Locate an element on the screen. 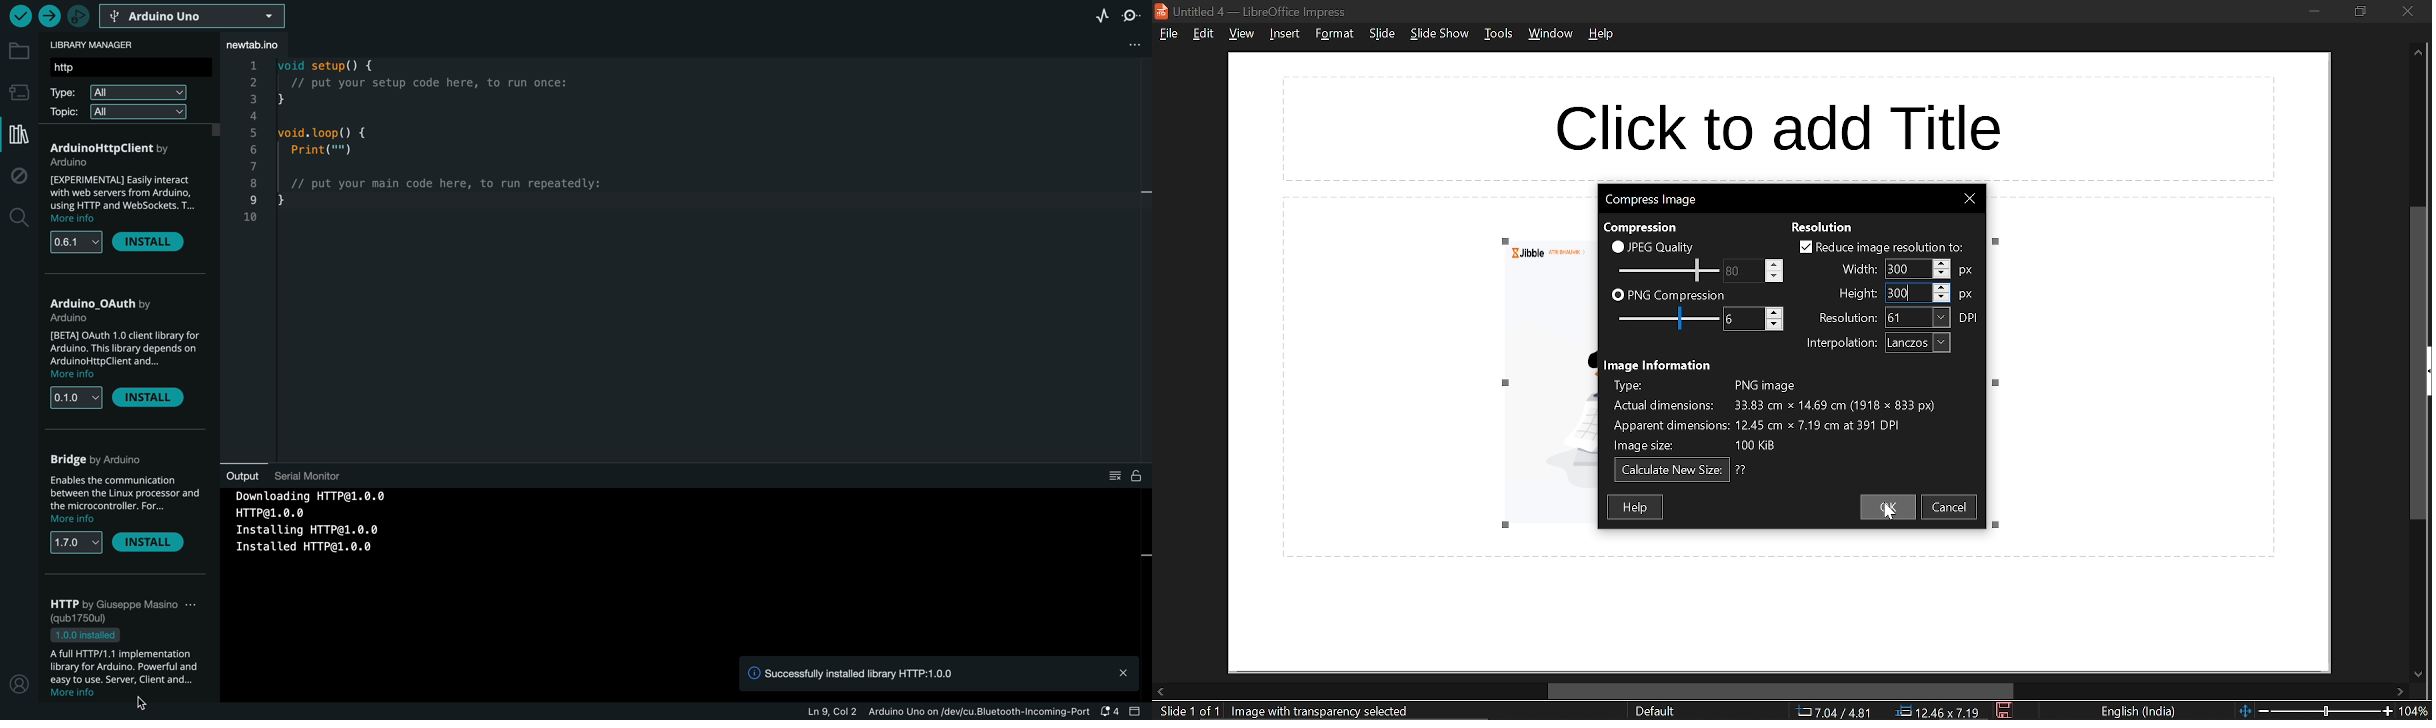  current window is located at coordinates (1254, 10).